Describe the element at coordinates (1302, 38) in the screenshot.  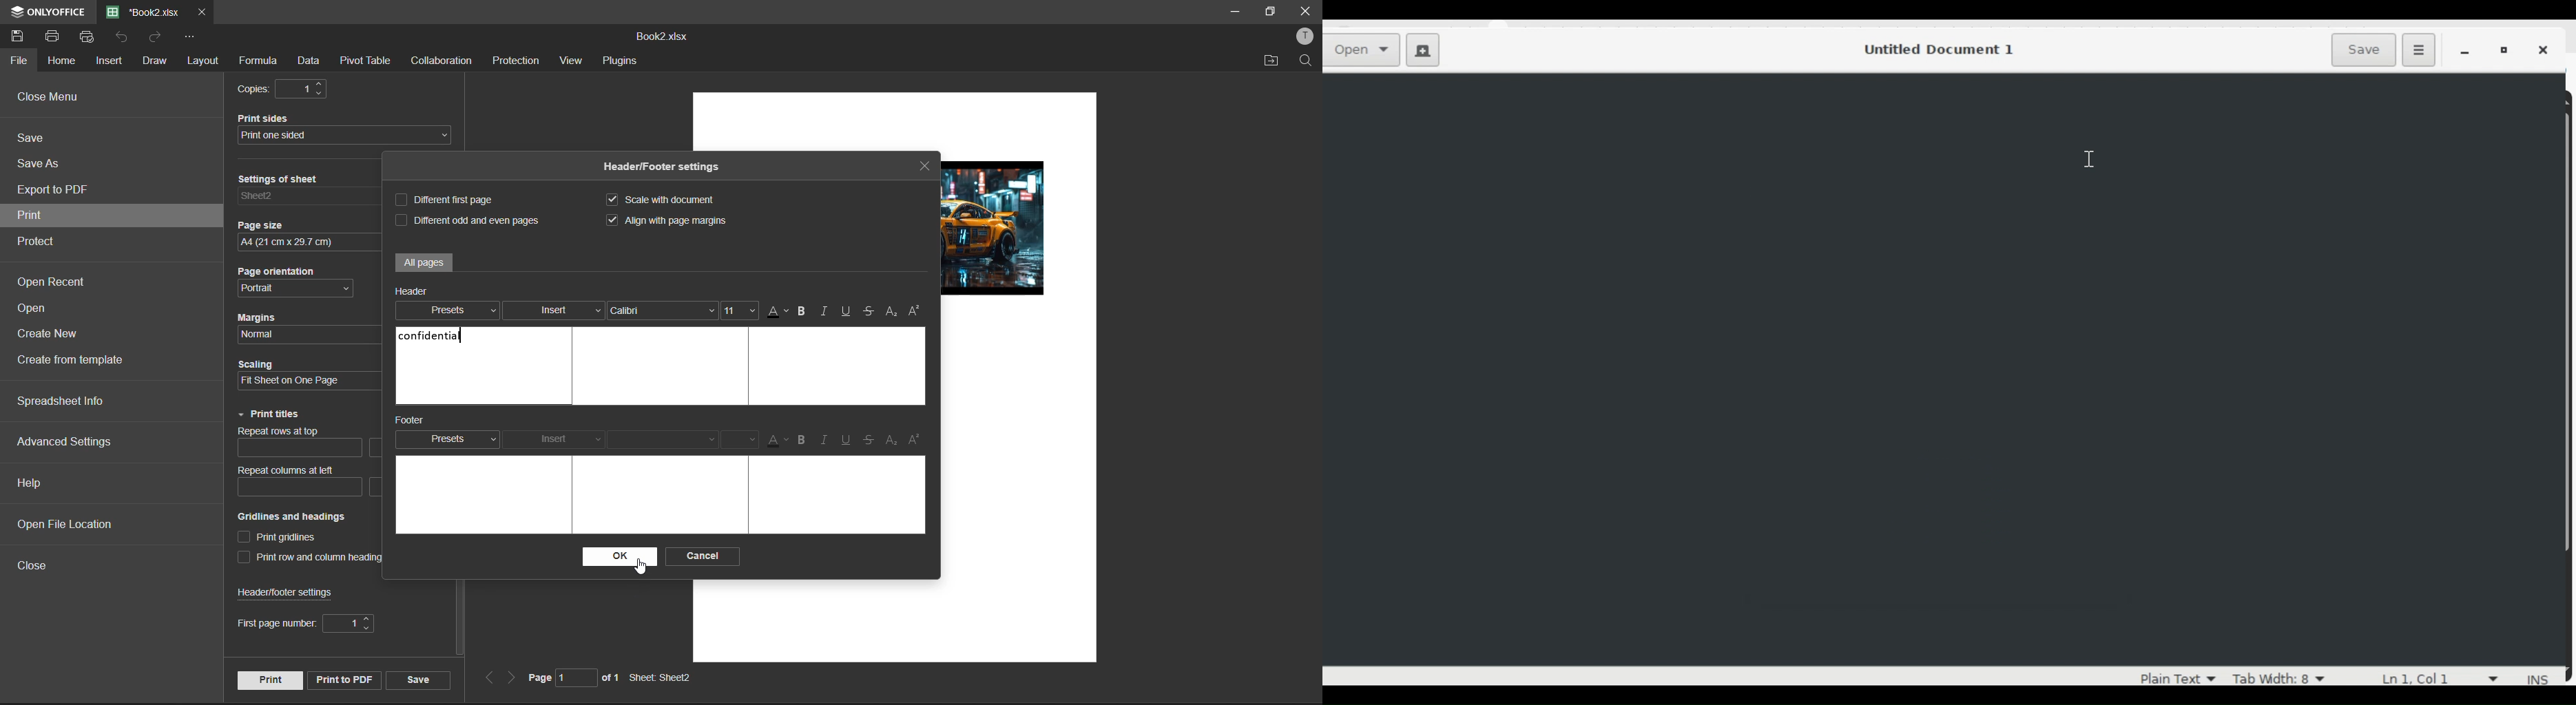
I see `profile` at that location.